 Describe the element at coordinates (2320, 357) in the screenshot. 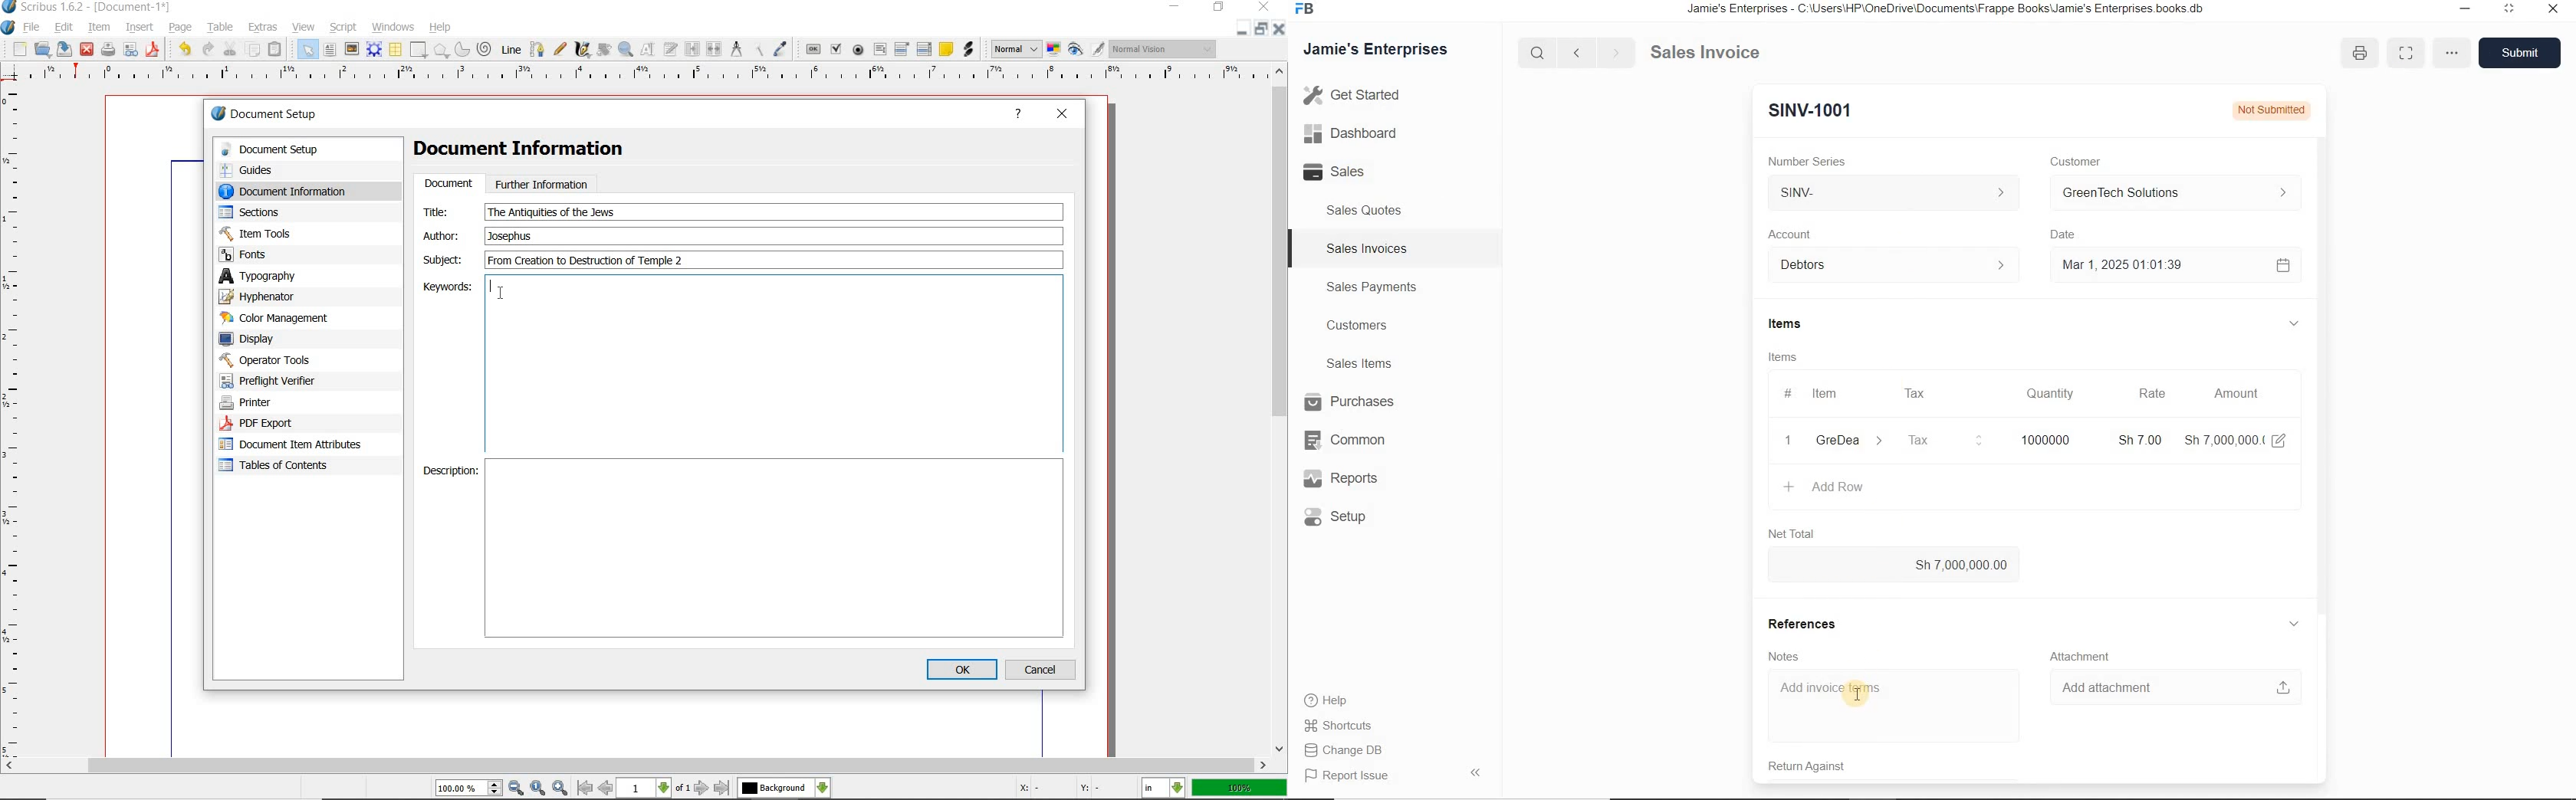

I see `vertical scrollbar` at that location.